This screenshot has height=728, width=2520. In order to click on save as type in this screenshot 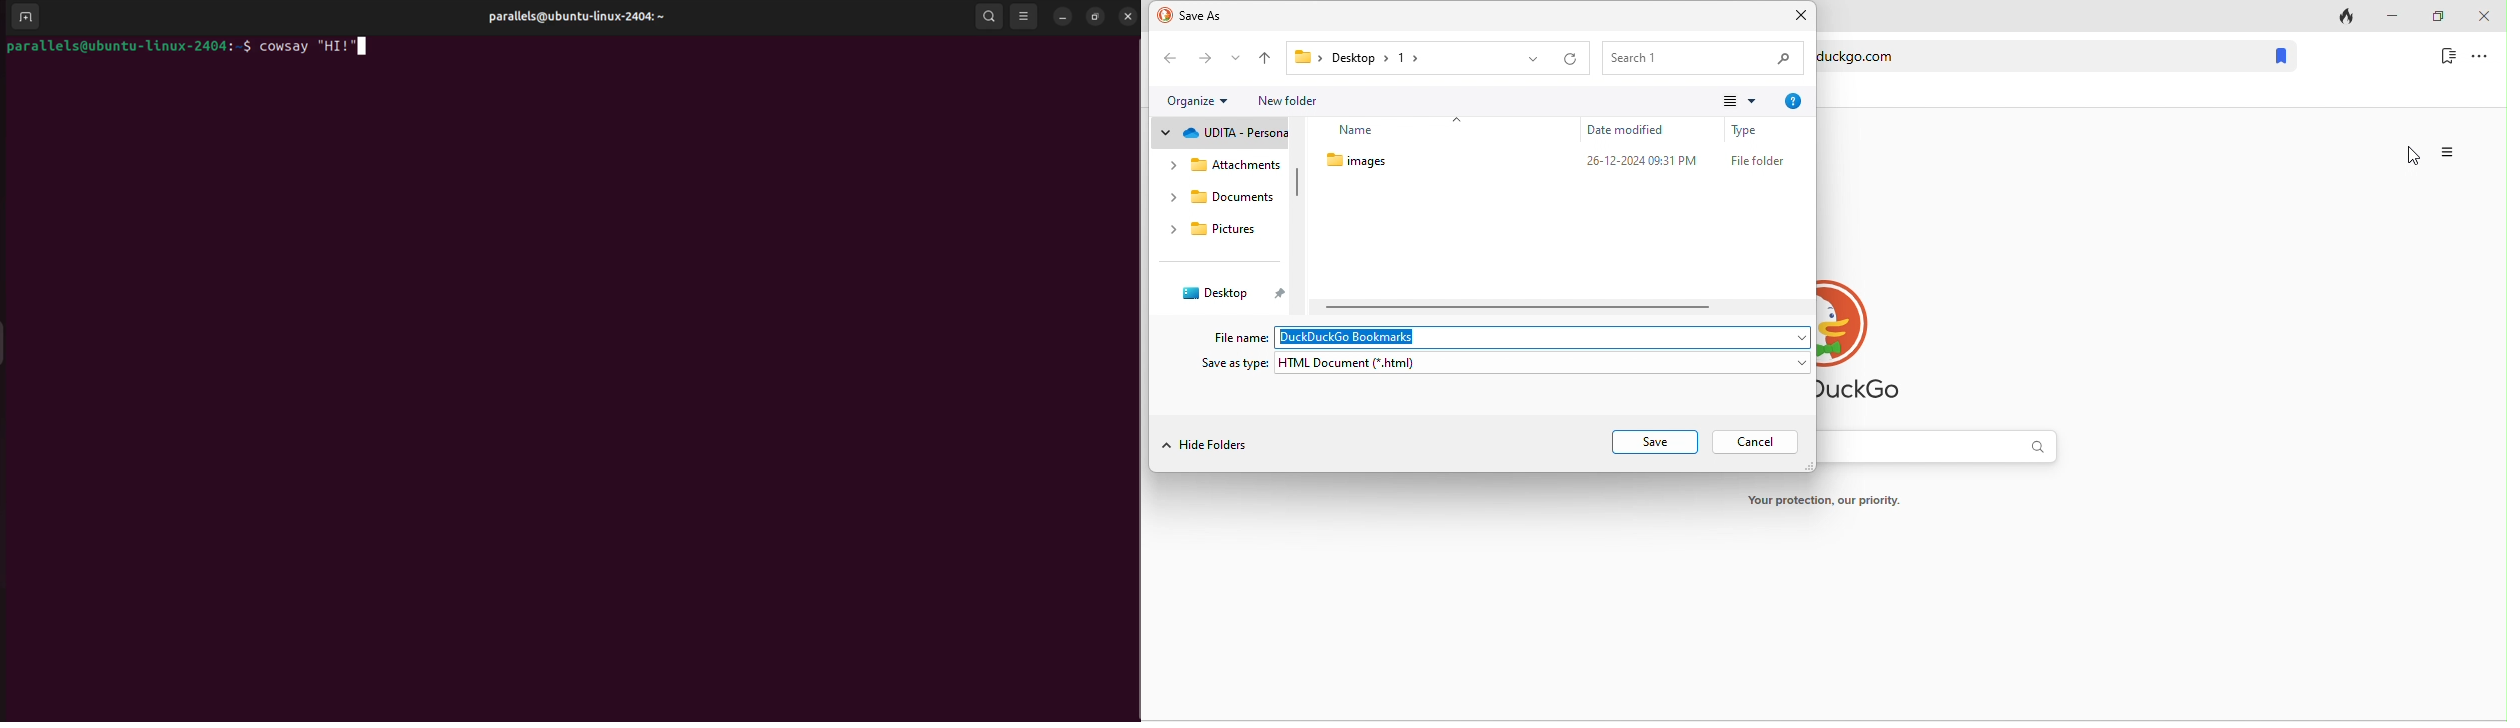, I will do `click(1235, 364)`.